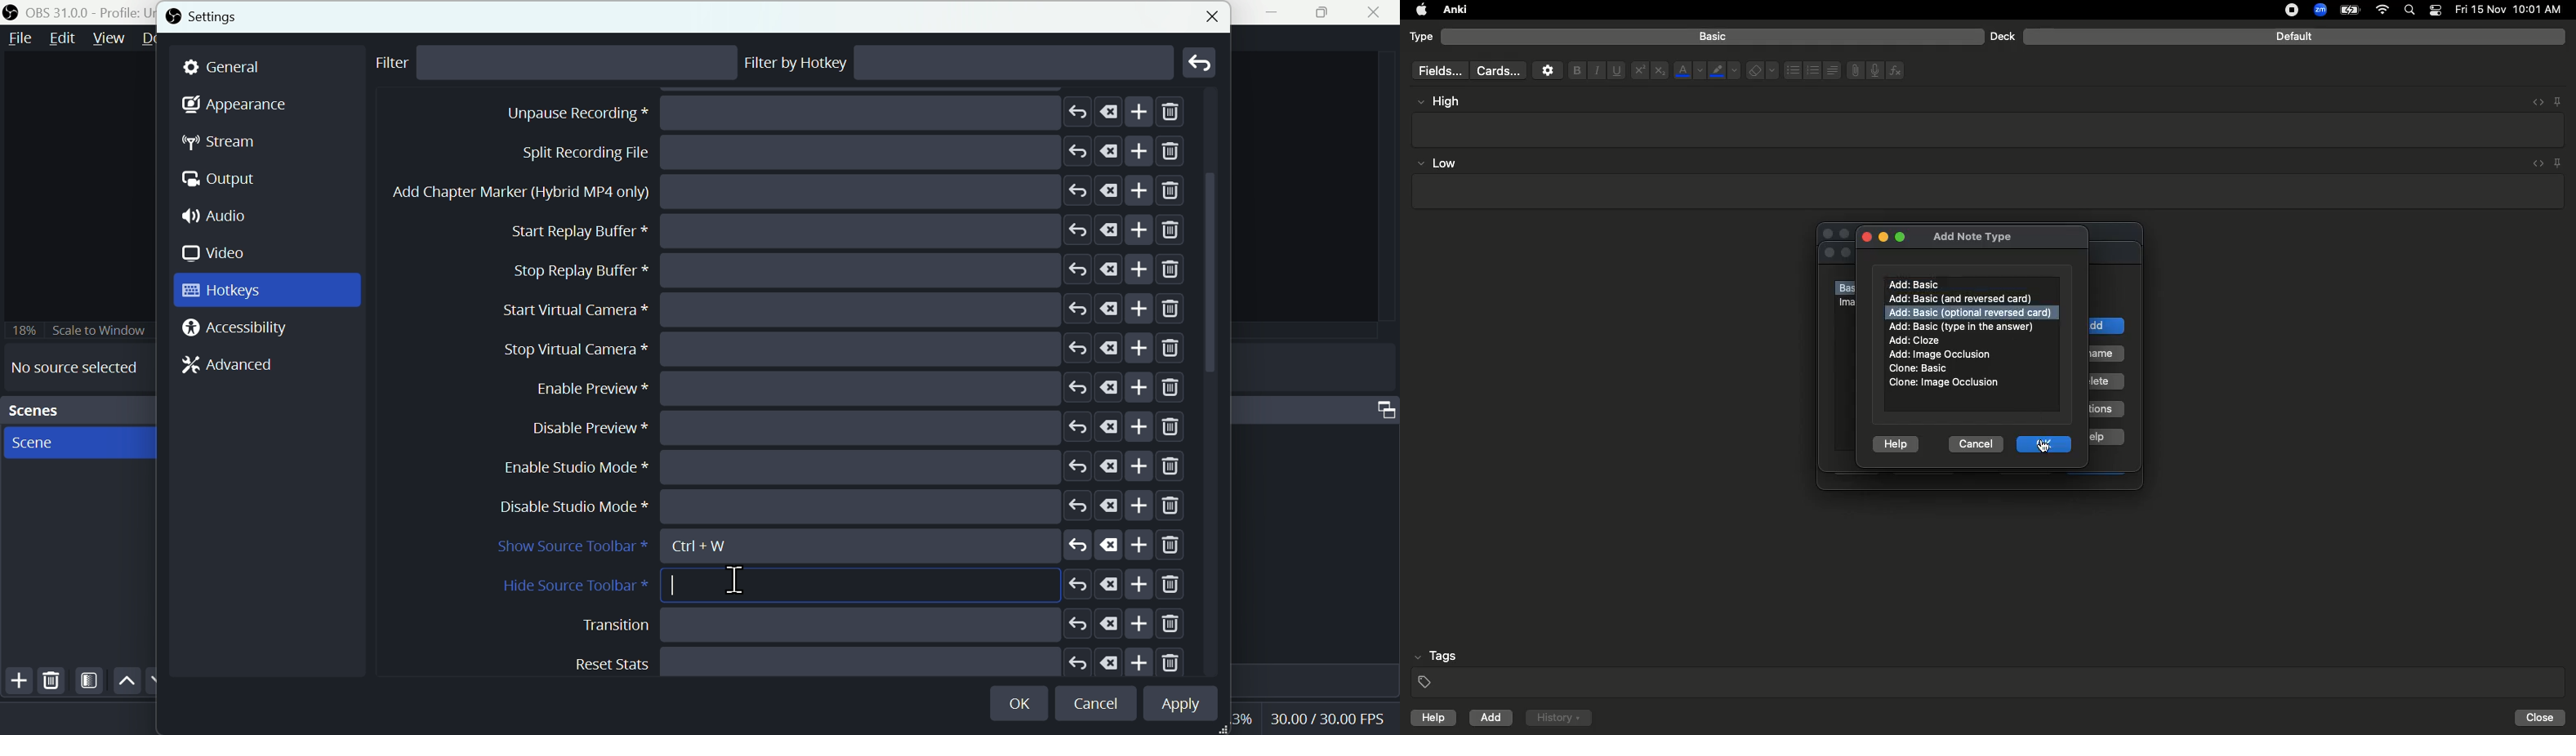 This screenshot has height=756, width=2576. I want to click on Accessibility, so click(239, 329).